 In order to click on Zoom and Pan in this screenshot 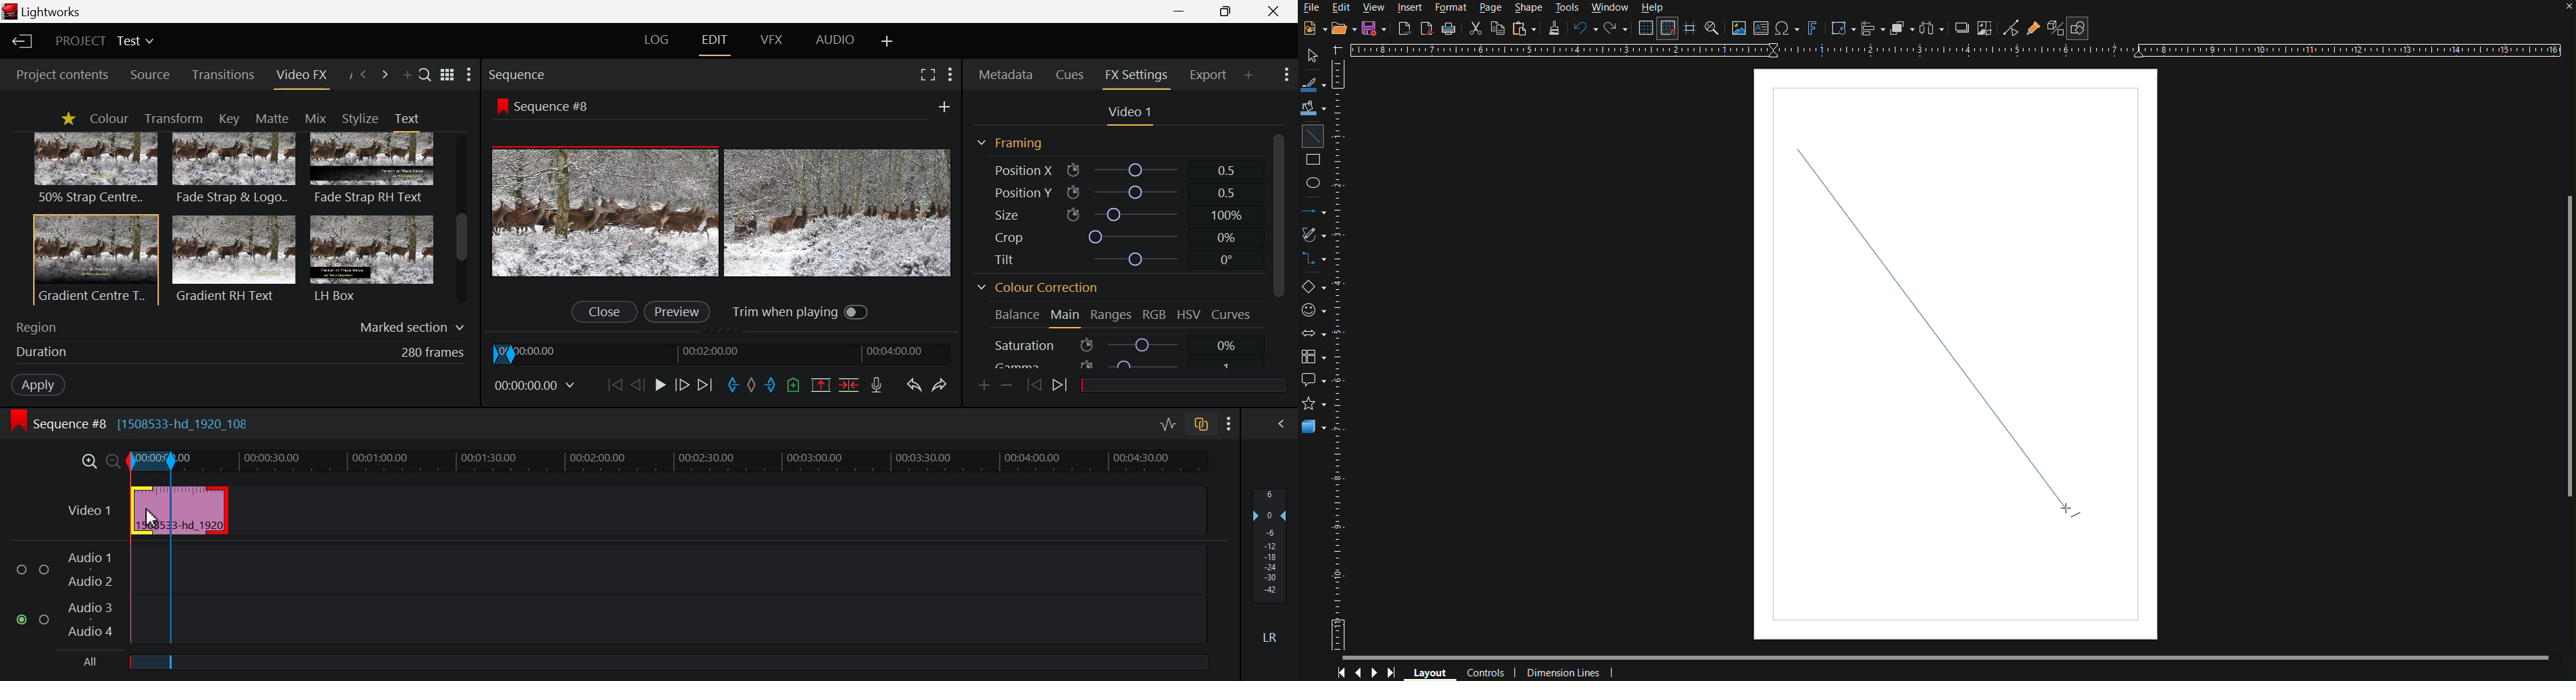, I will do `click(1712, 28)`.